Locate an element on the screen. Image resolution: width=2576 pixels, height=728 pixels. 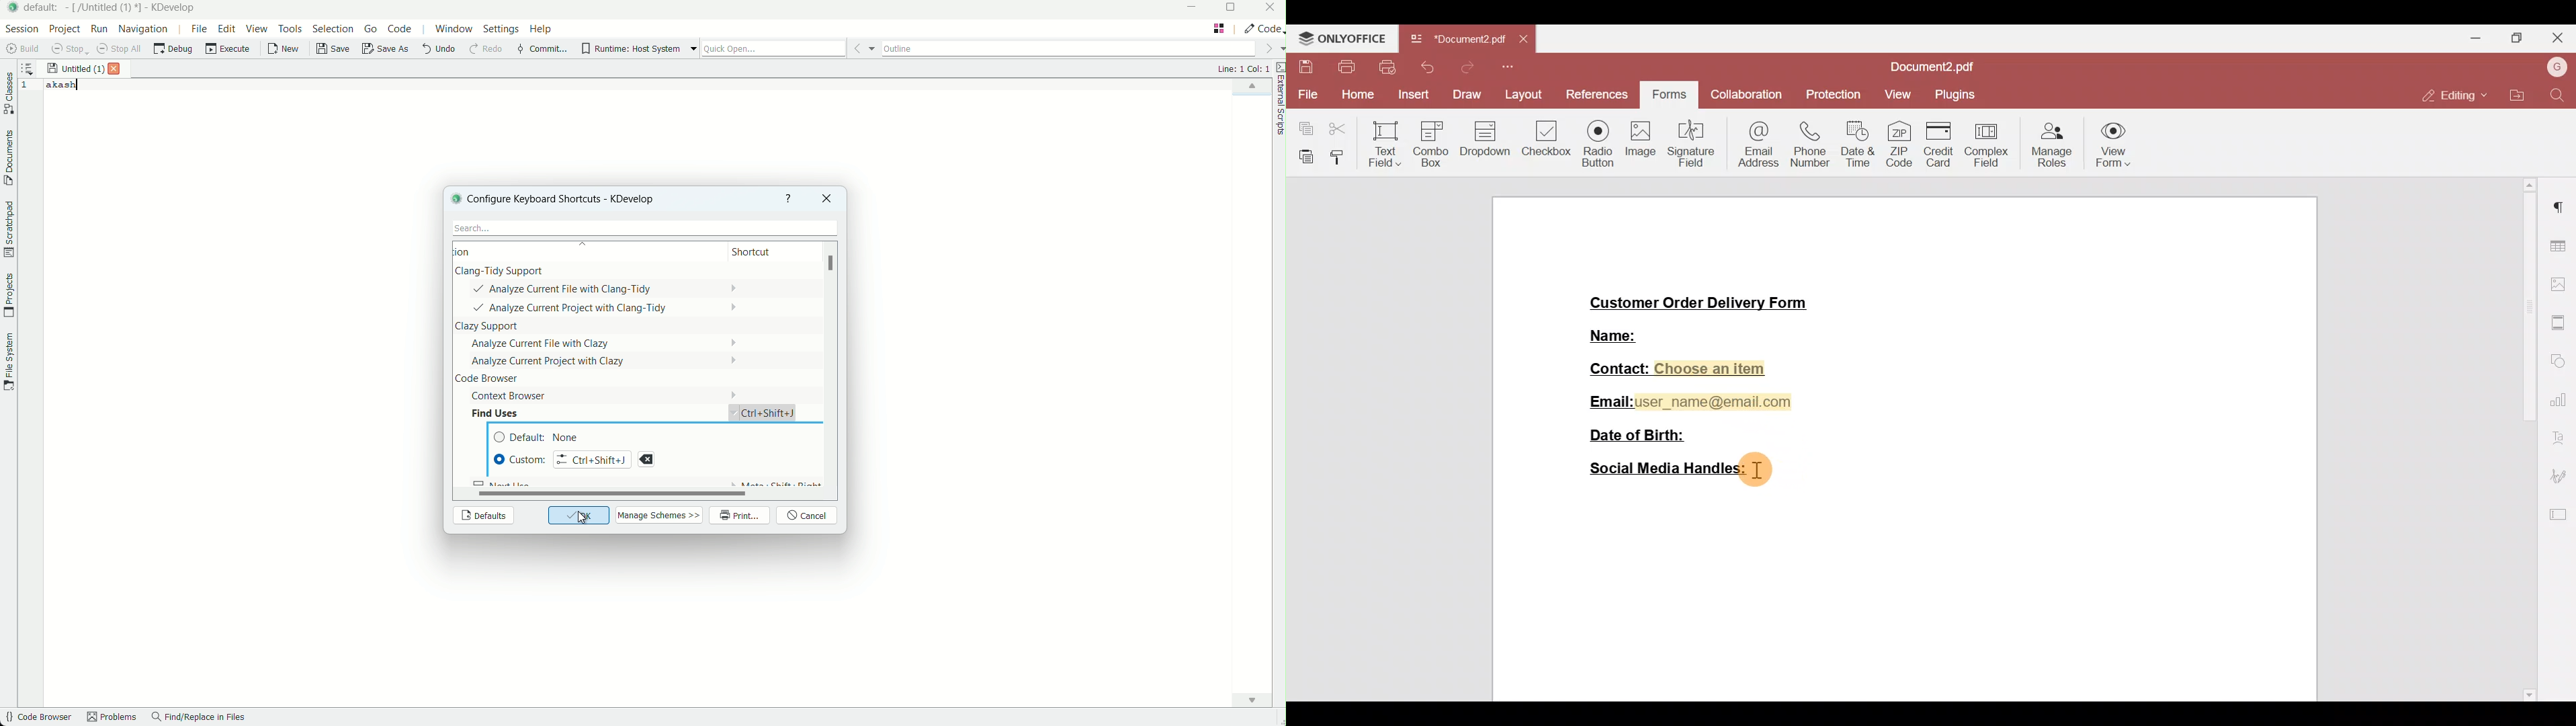
Radio button is located at coordinates (1594, 141).